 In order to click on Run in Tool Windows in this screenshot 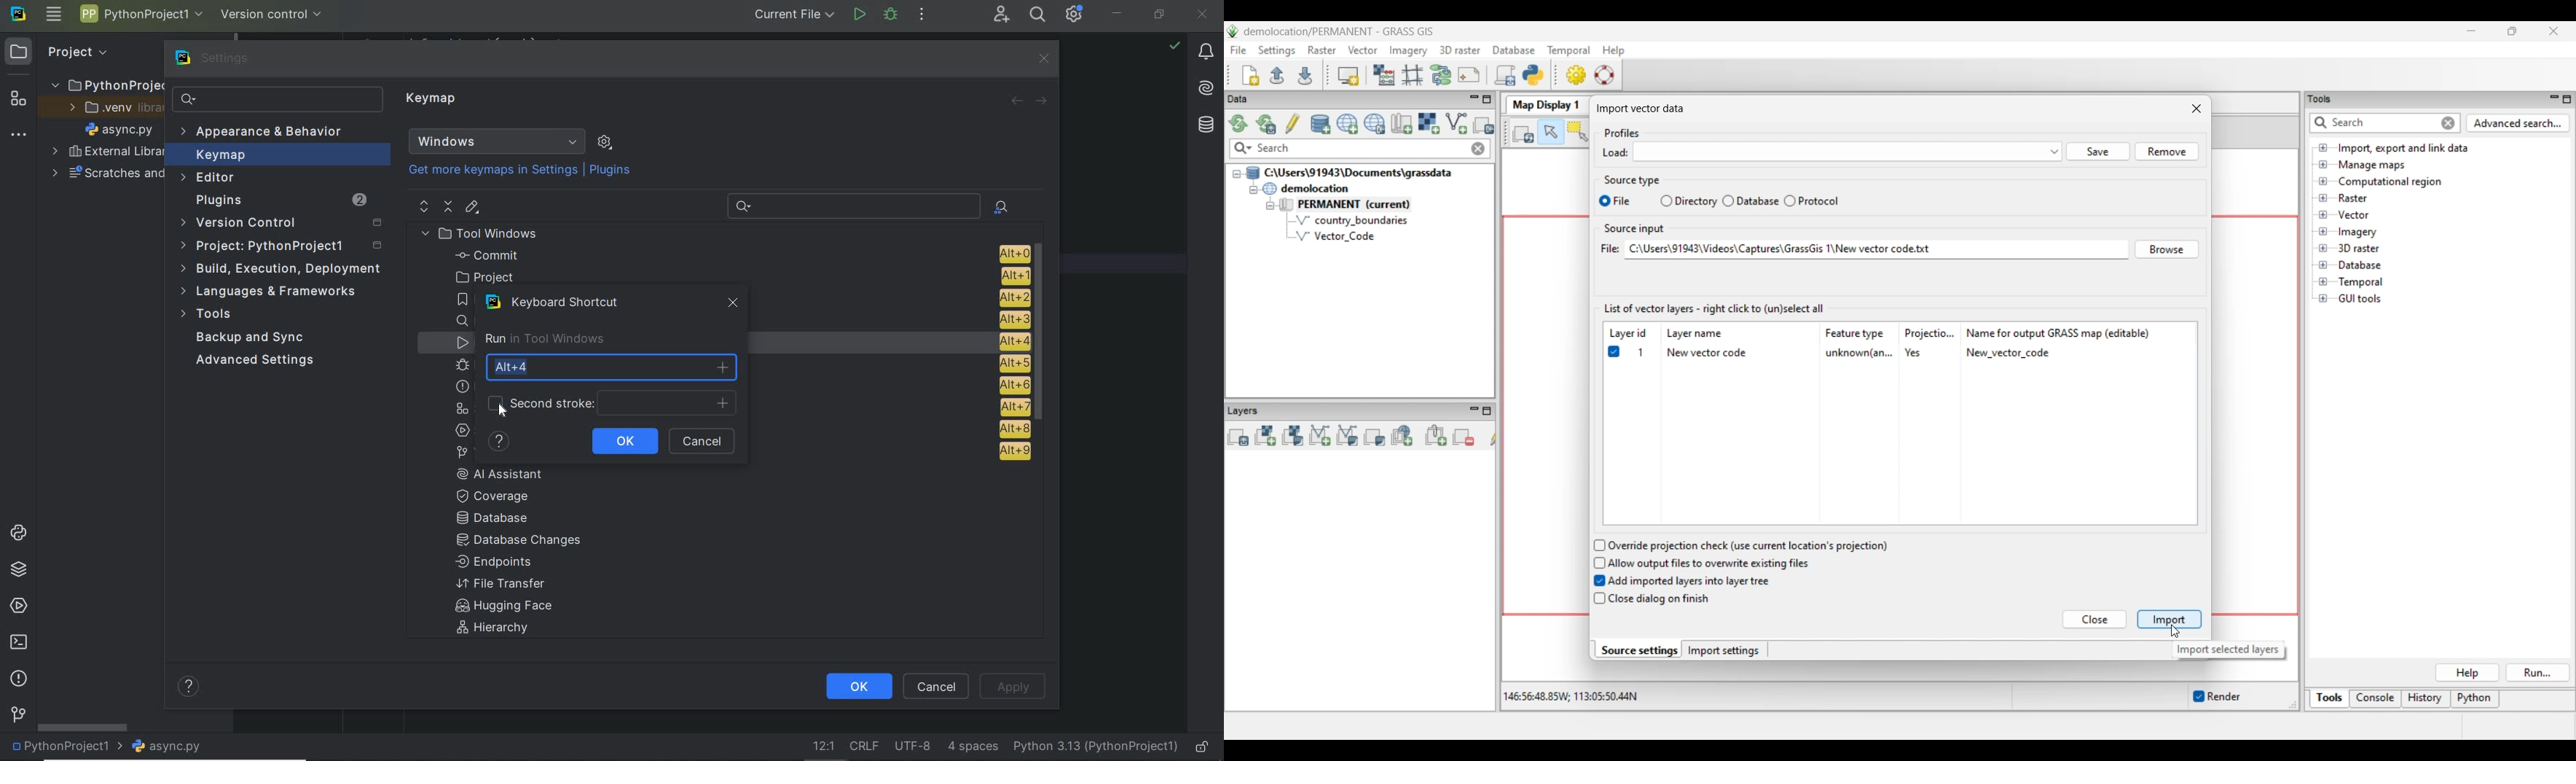, I will do `click(544, 339)`.